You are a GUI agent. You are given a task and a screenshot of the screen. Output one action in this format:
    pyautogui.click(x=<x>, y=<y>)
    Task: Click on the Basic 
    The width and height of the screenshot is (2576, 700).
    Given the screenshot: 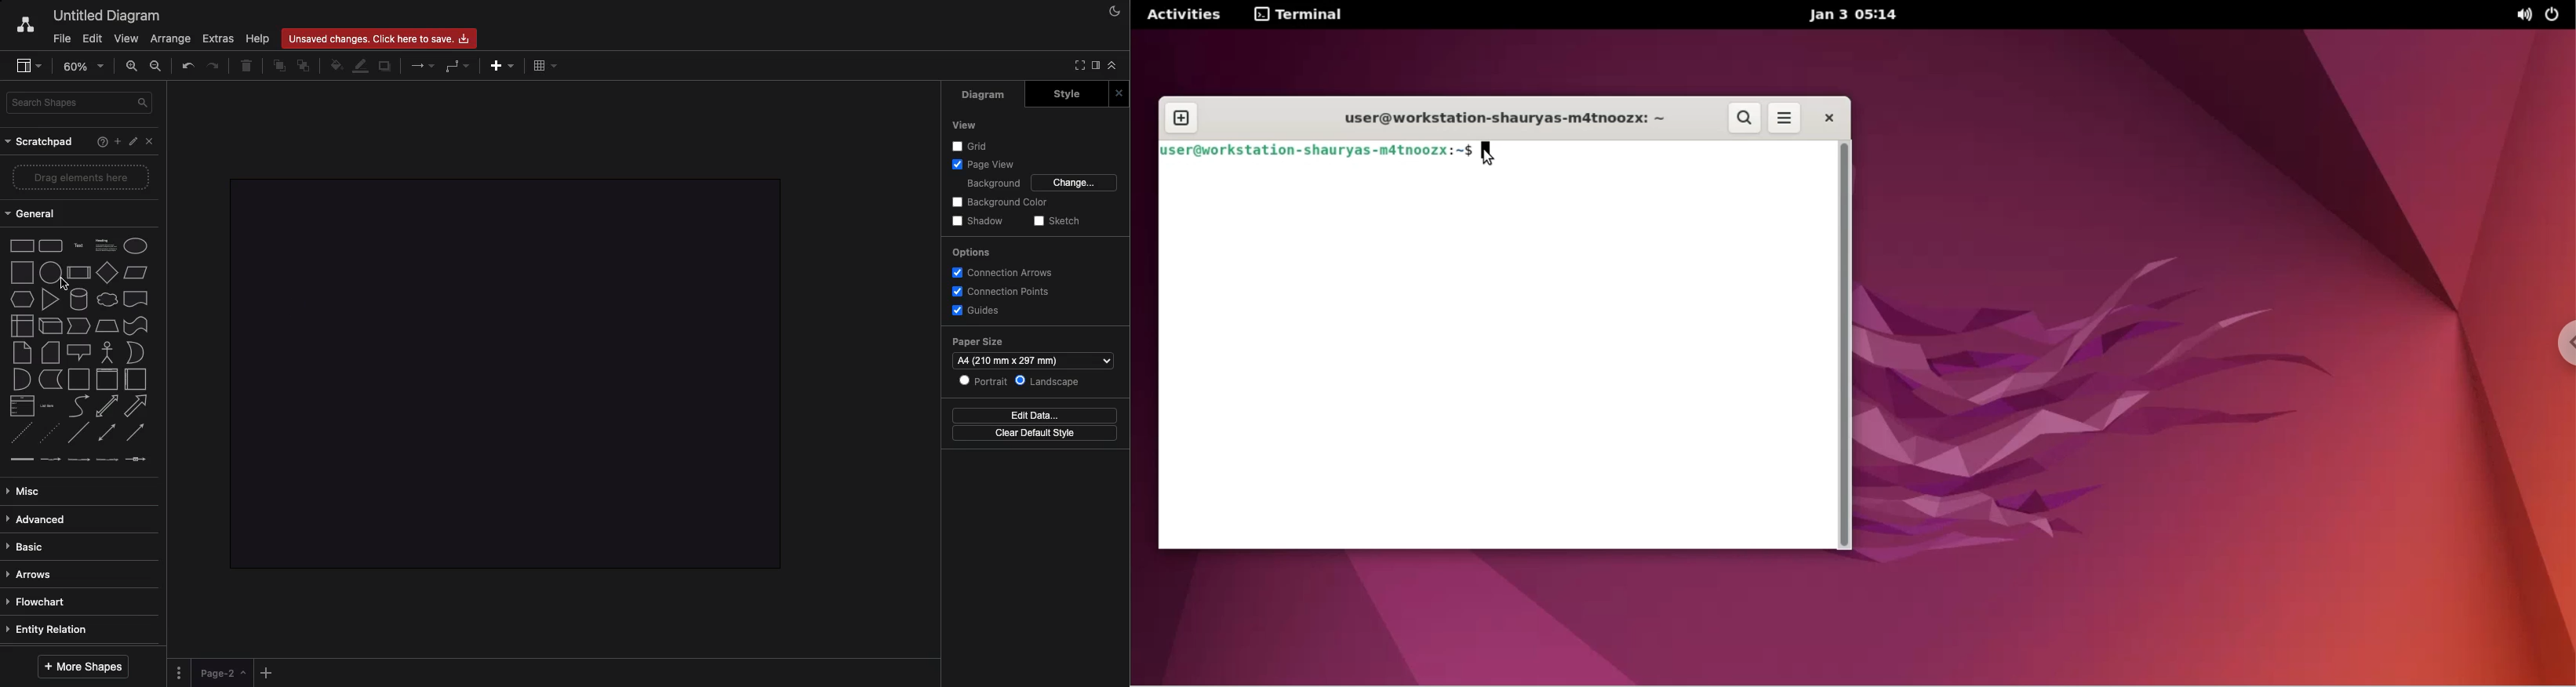 What is the action you would take?
    pyautogui.click(x=29, y=547)
    